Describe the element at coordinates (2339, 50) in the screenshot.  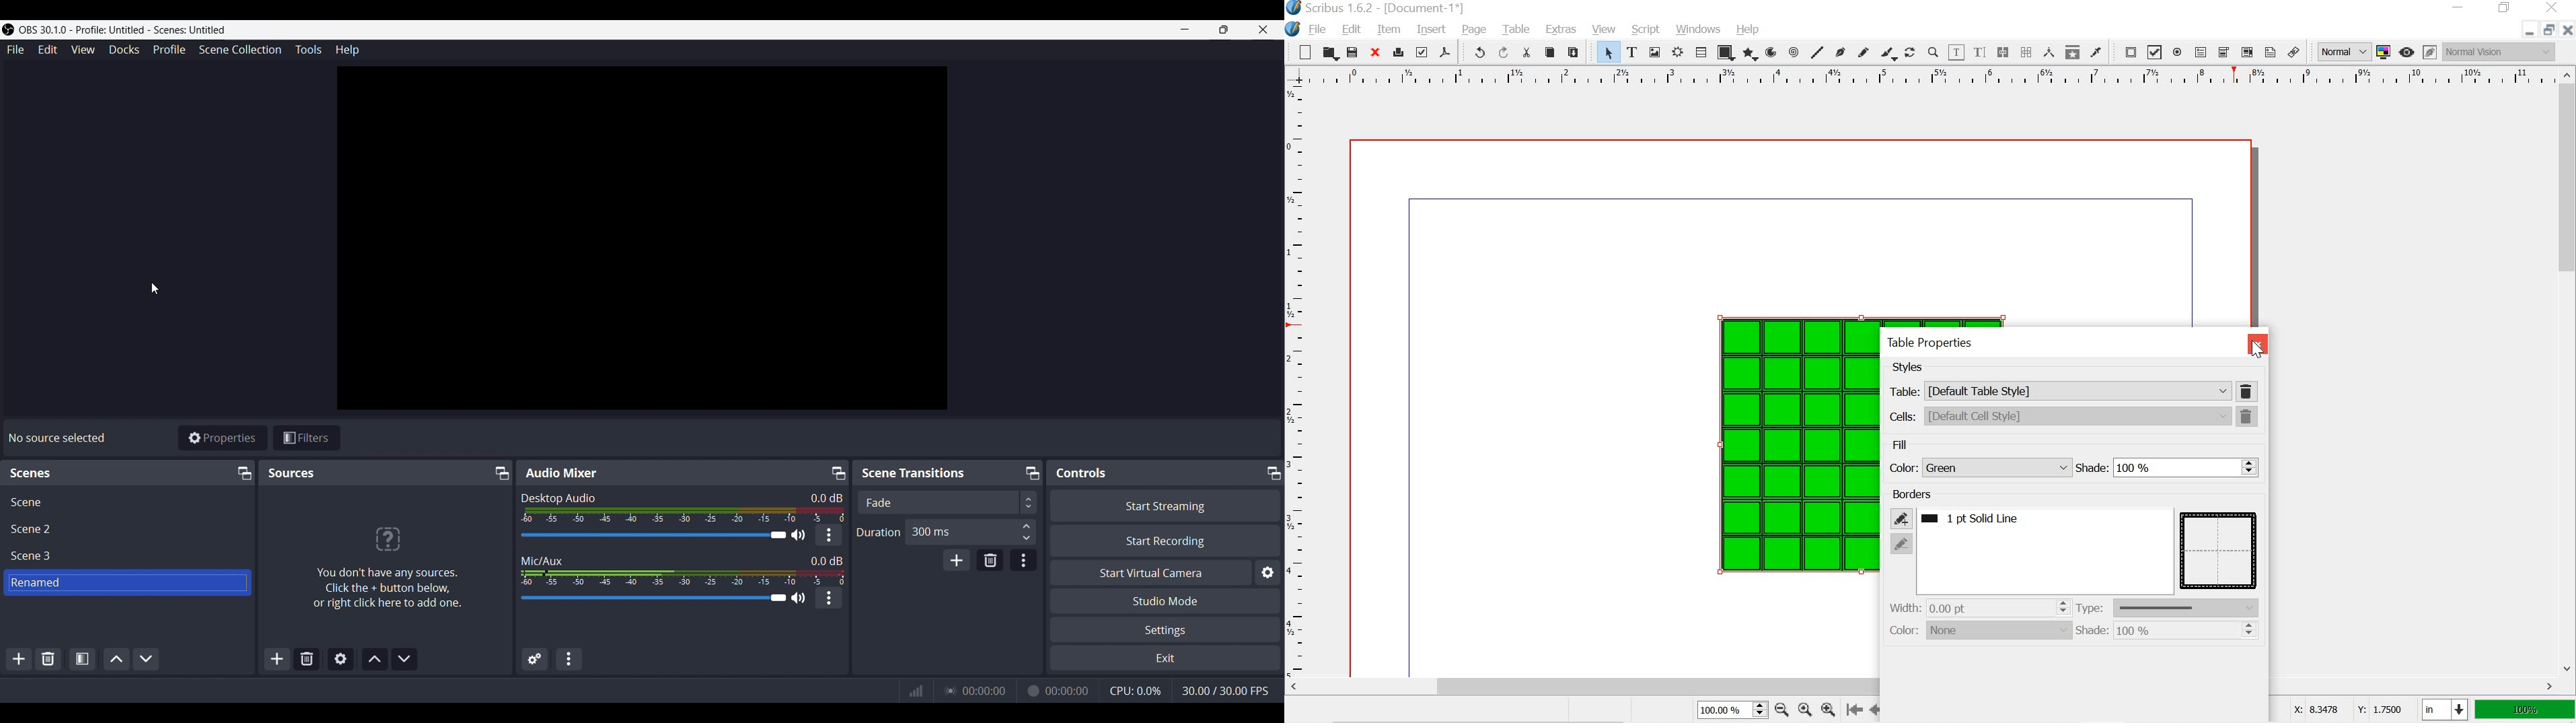
I see `normal` at that location.